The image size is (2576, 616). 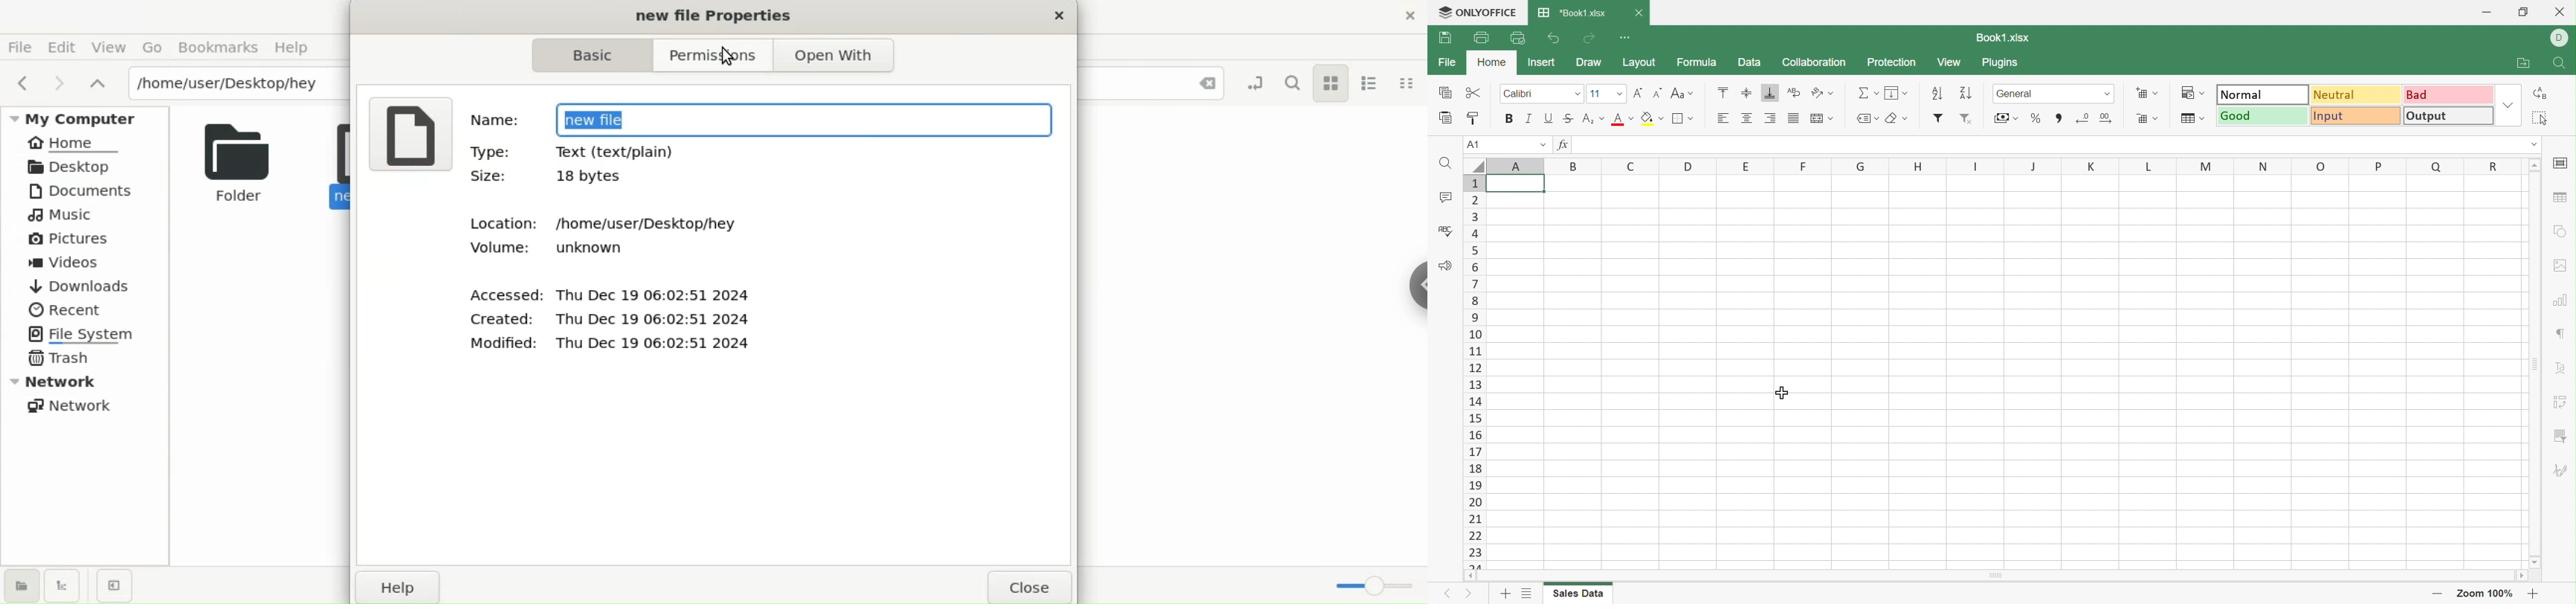 What do you see at coordinates (607, 320) in the screenshot?
I see `Created: Thu Dec 19 06:02:51 2024` at bounding box center [607, 320].